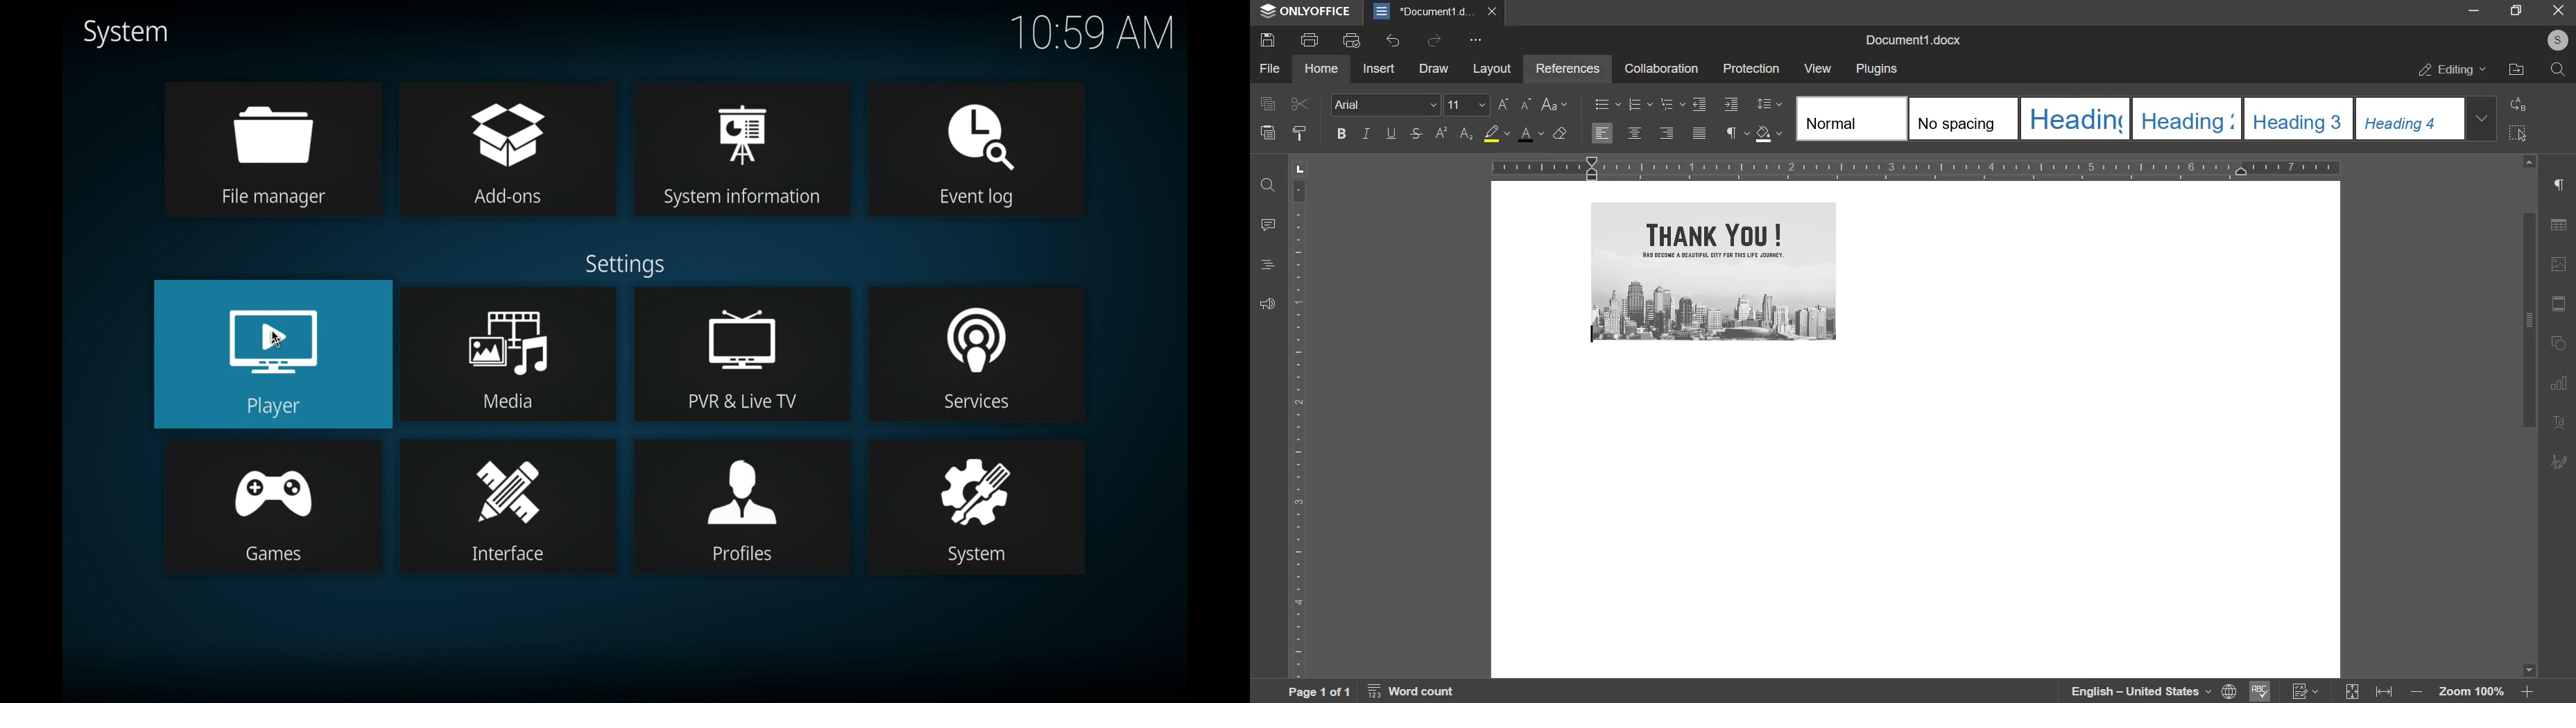  I want to click on print, so click(1310, 38).